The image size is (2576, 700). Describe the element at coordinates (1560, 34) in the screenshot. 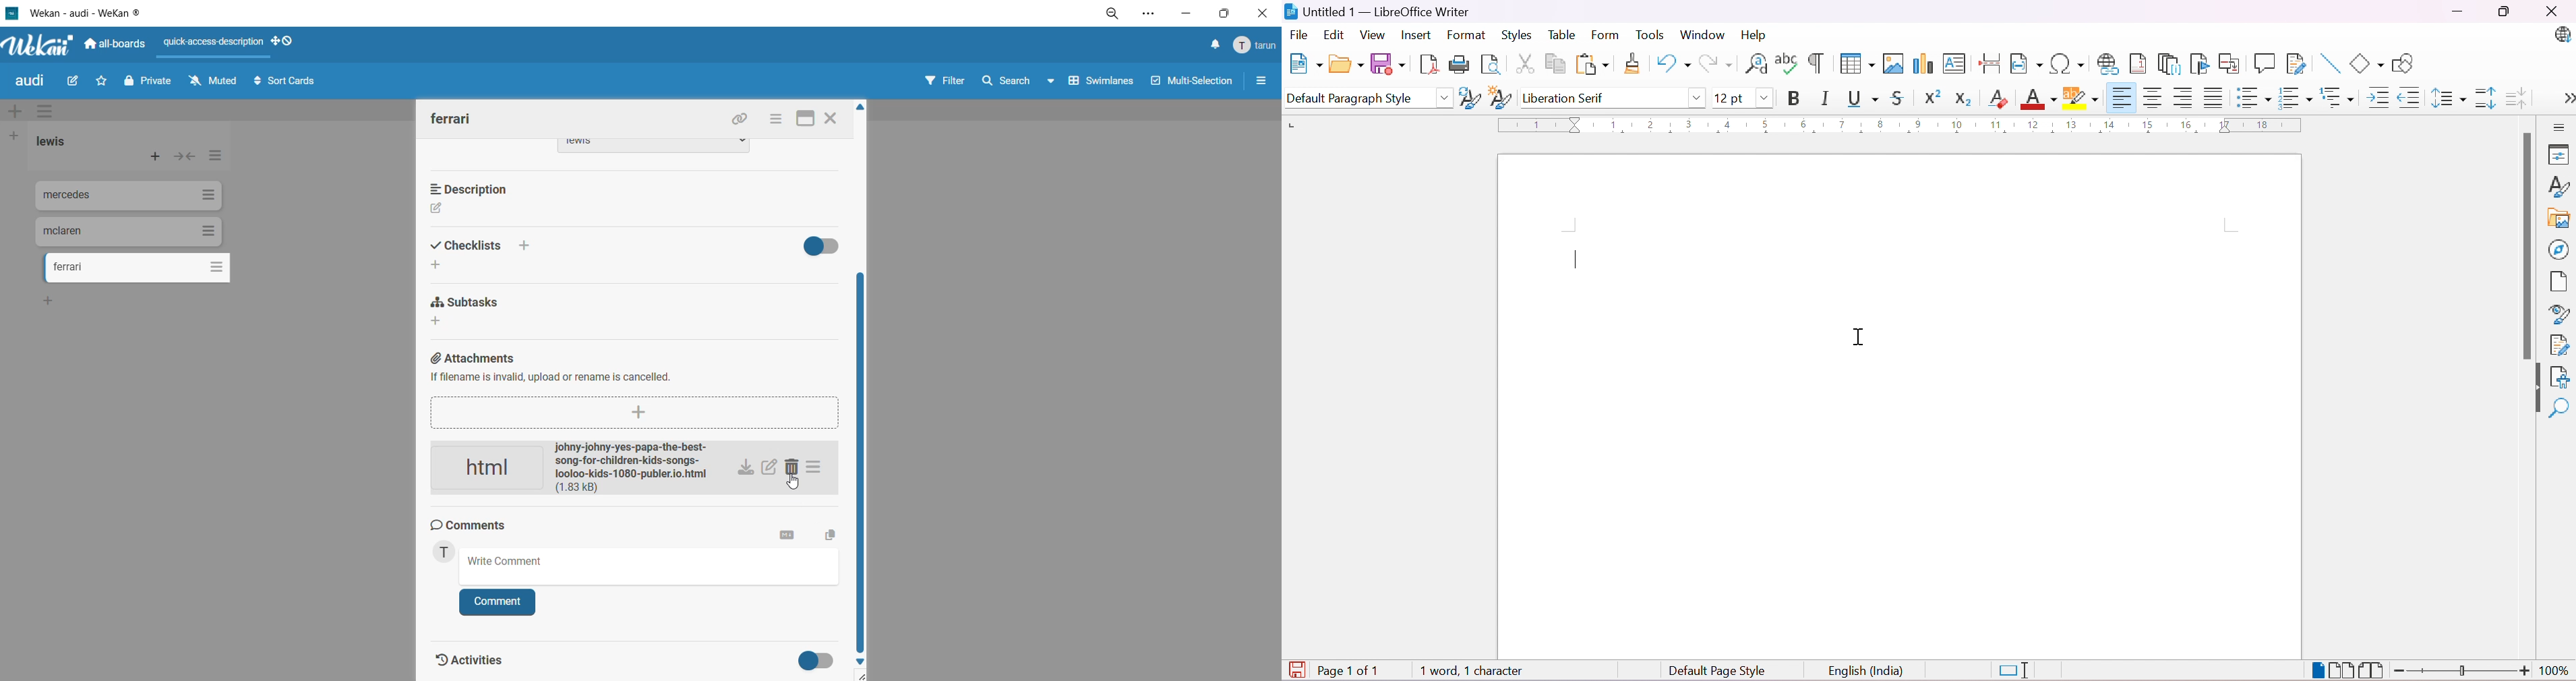

I see `Table` at that location.